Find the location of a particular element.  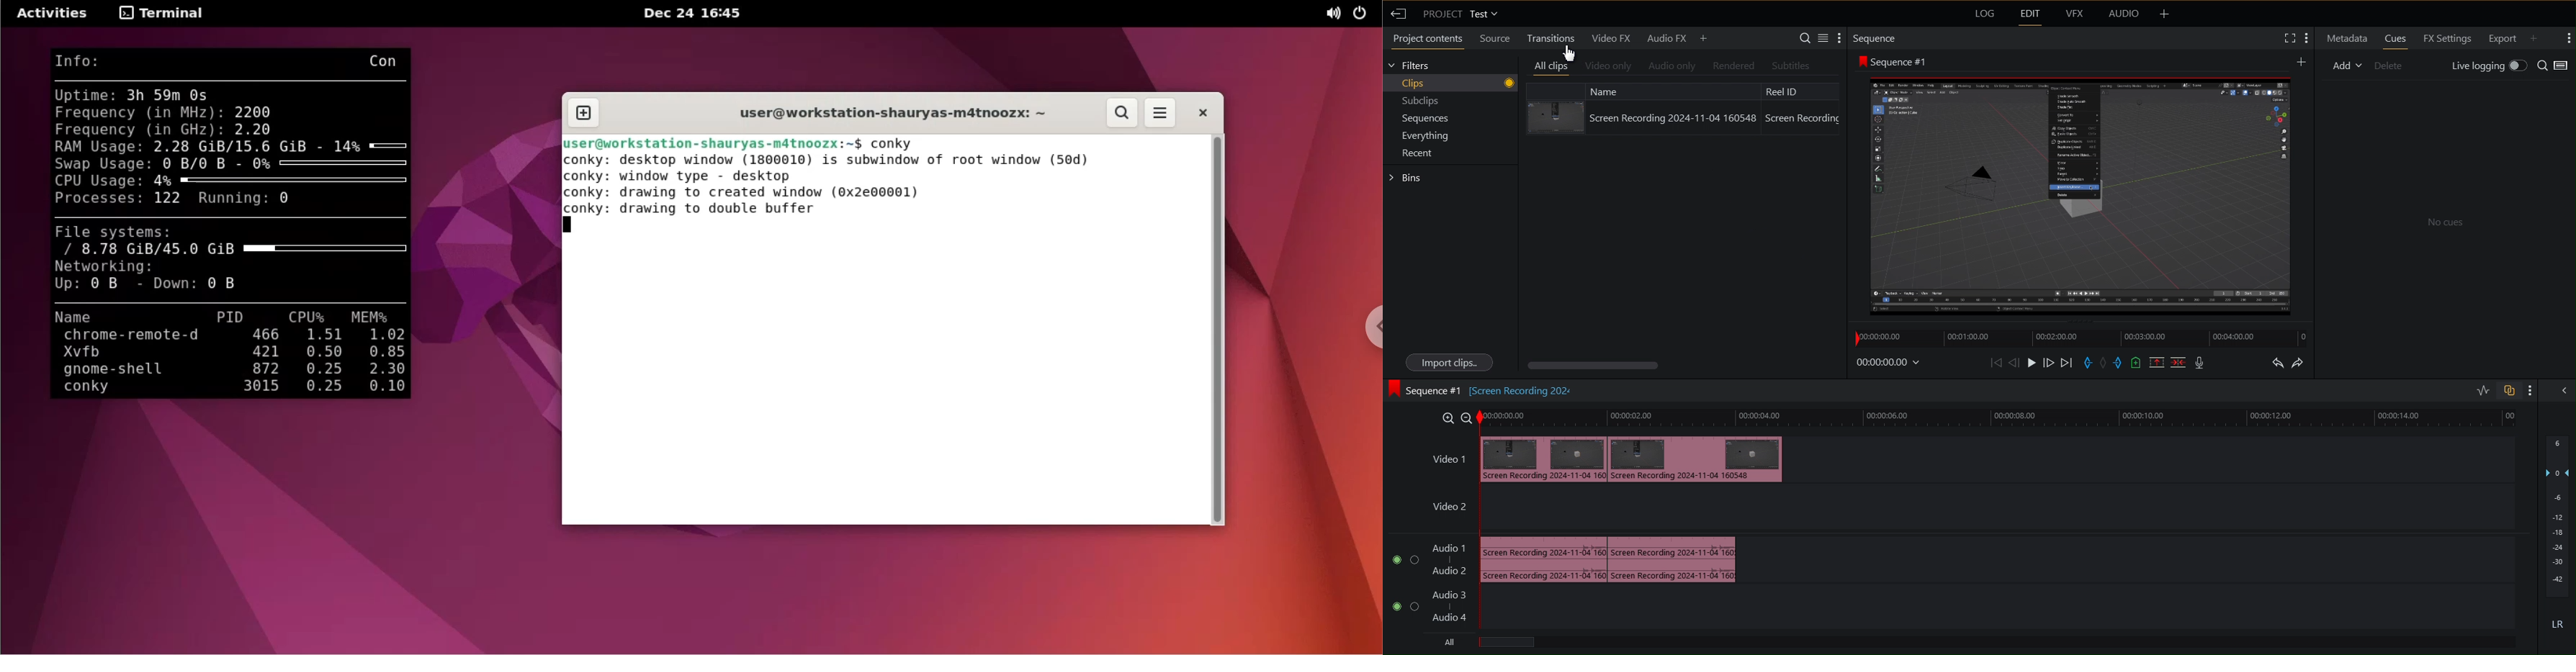

Rendered is located at coordinates (1734, 65).